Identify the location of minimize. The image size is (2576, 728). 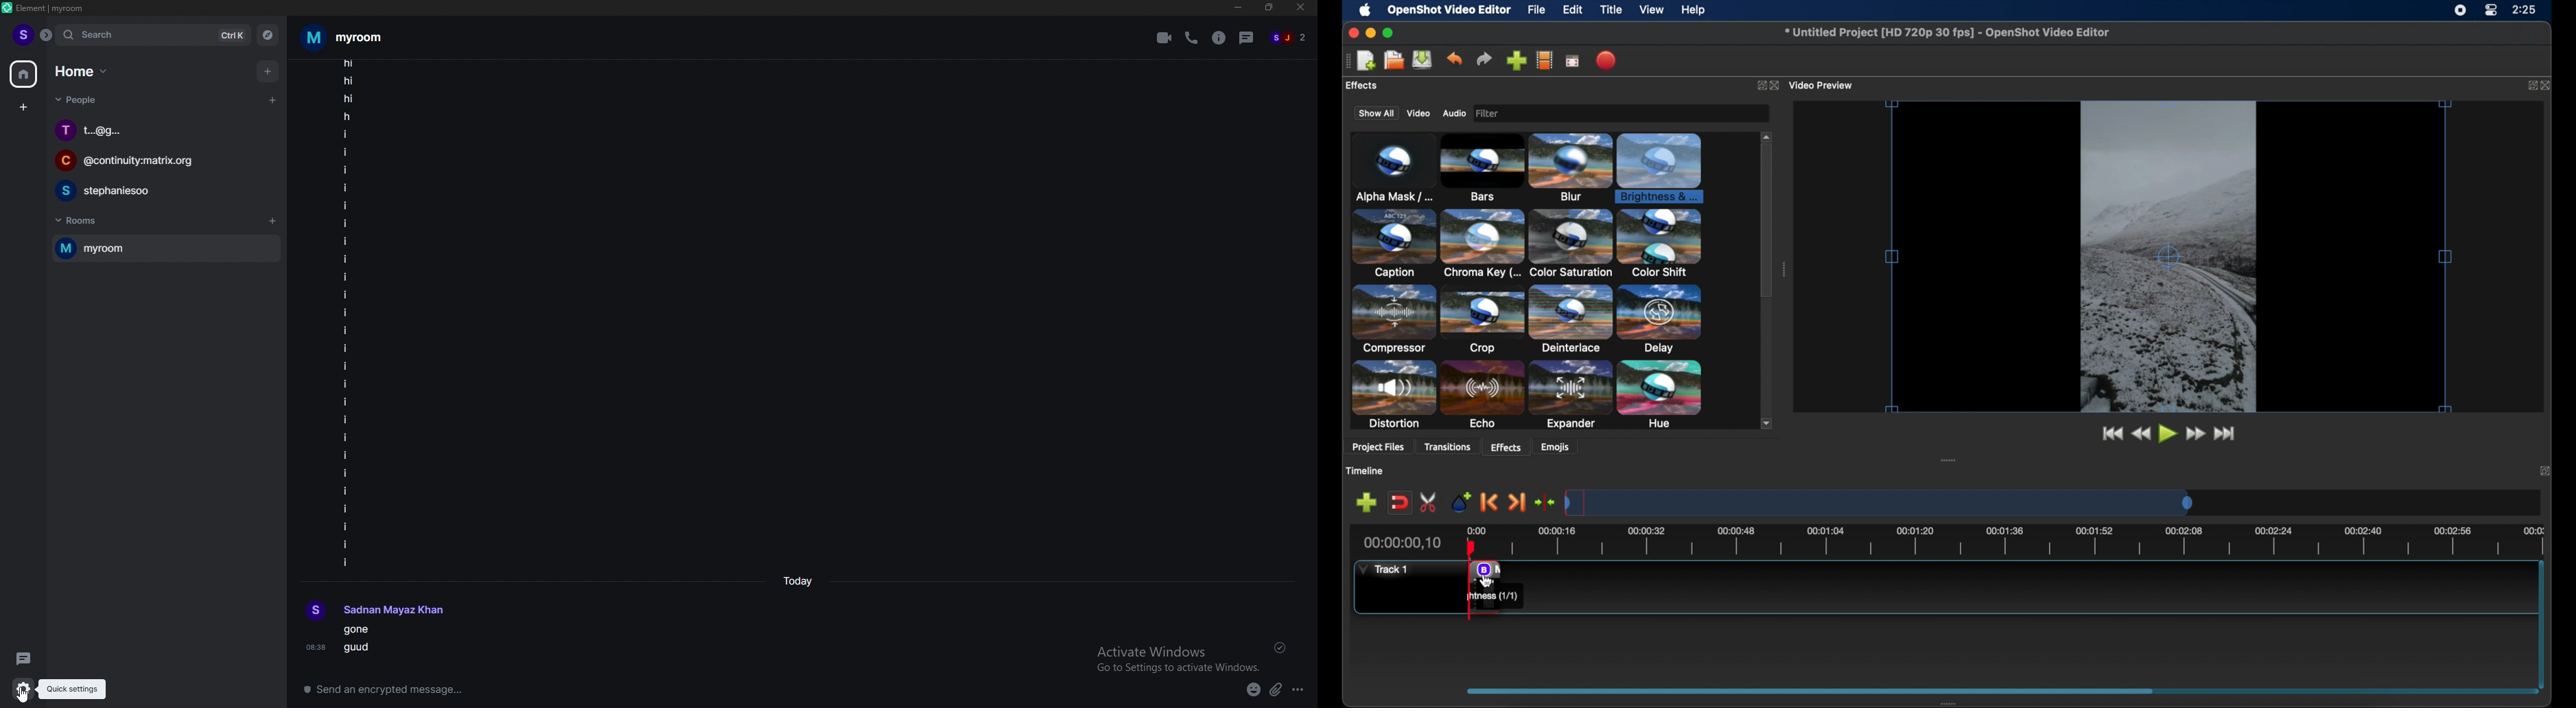
(1237, 8).